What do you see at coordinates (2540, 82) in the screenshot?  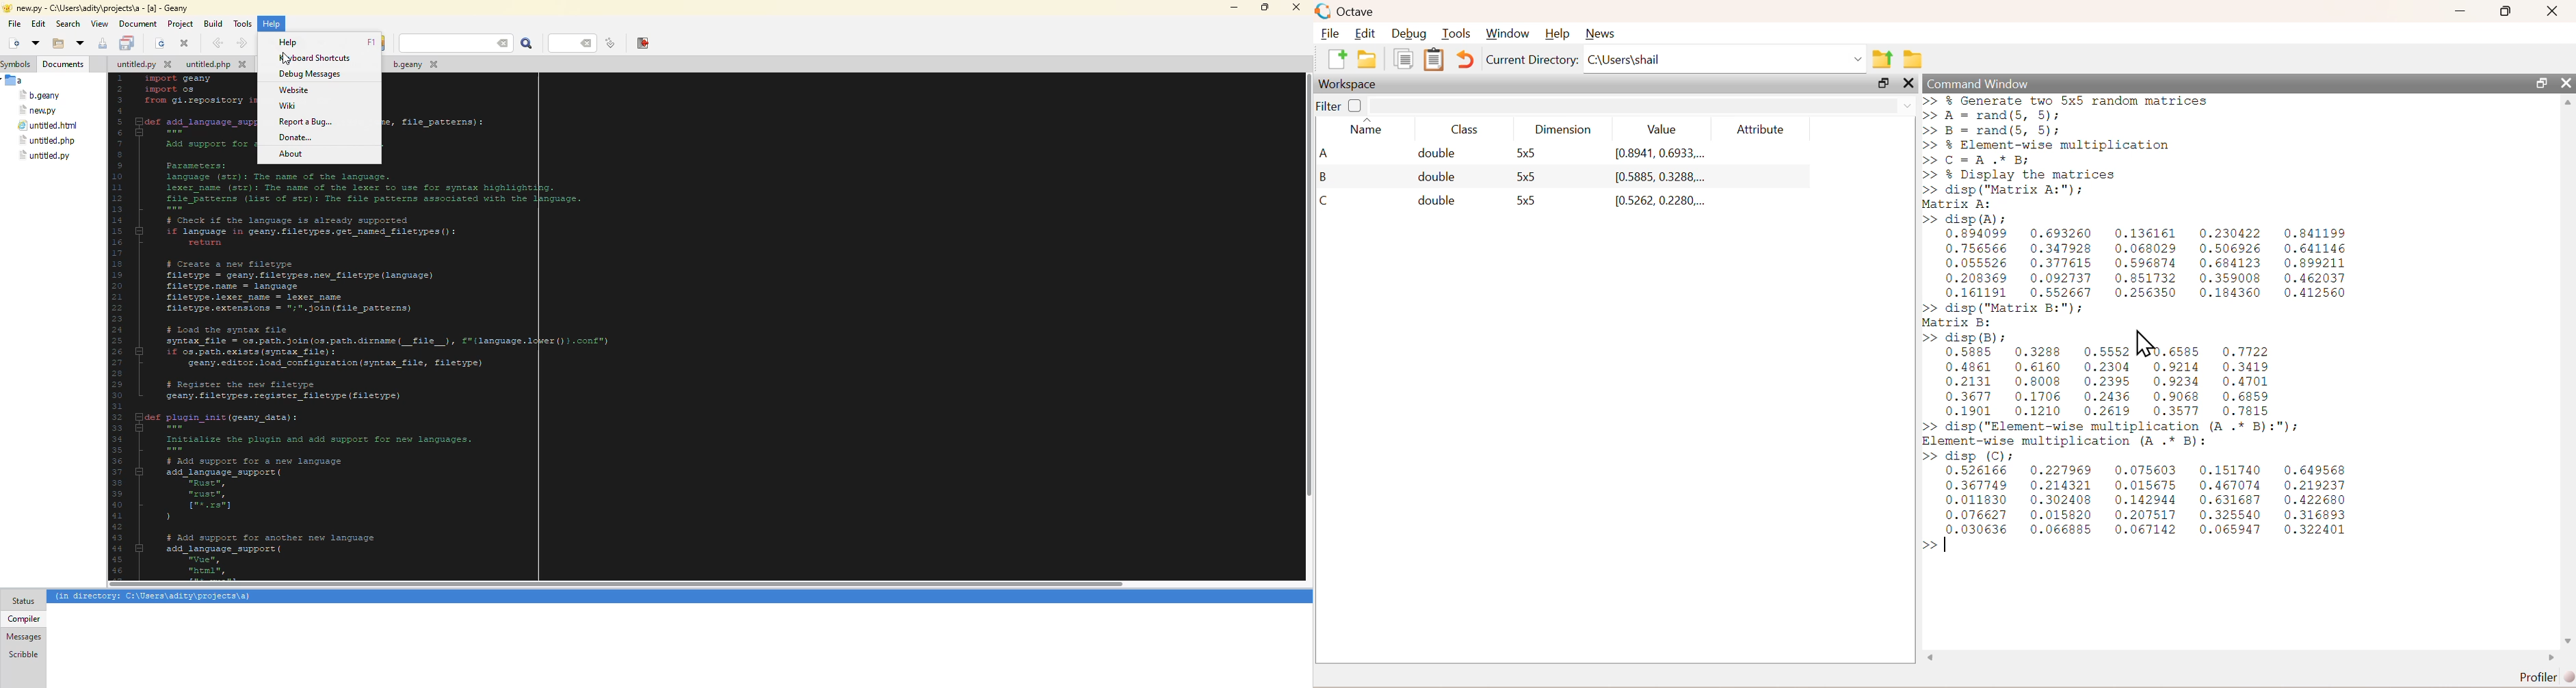 I see `Maximize/Restore` at bounding box center [2540, 82].